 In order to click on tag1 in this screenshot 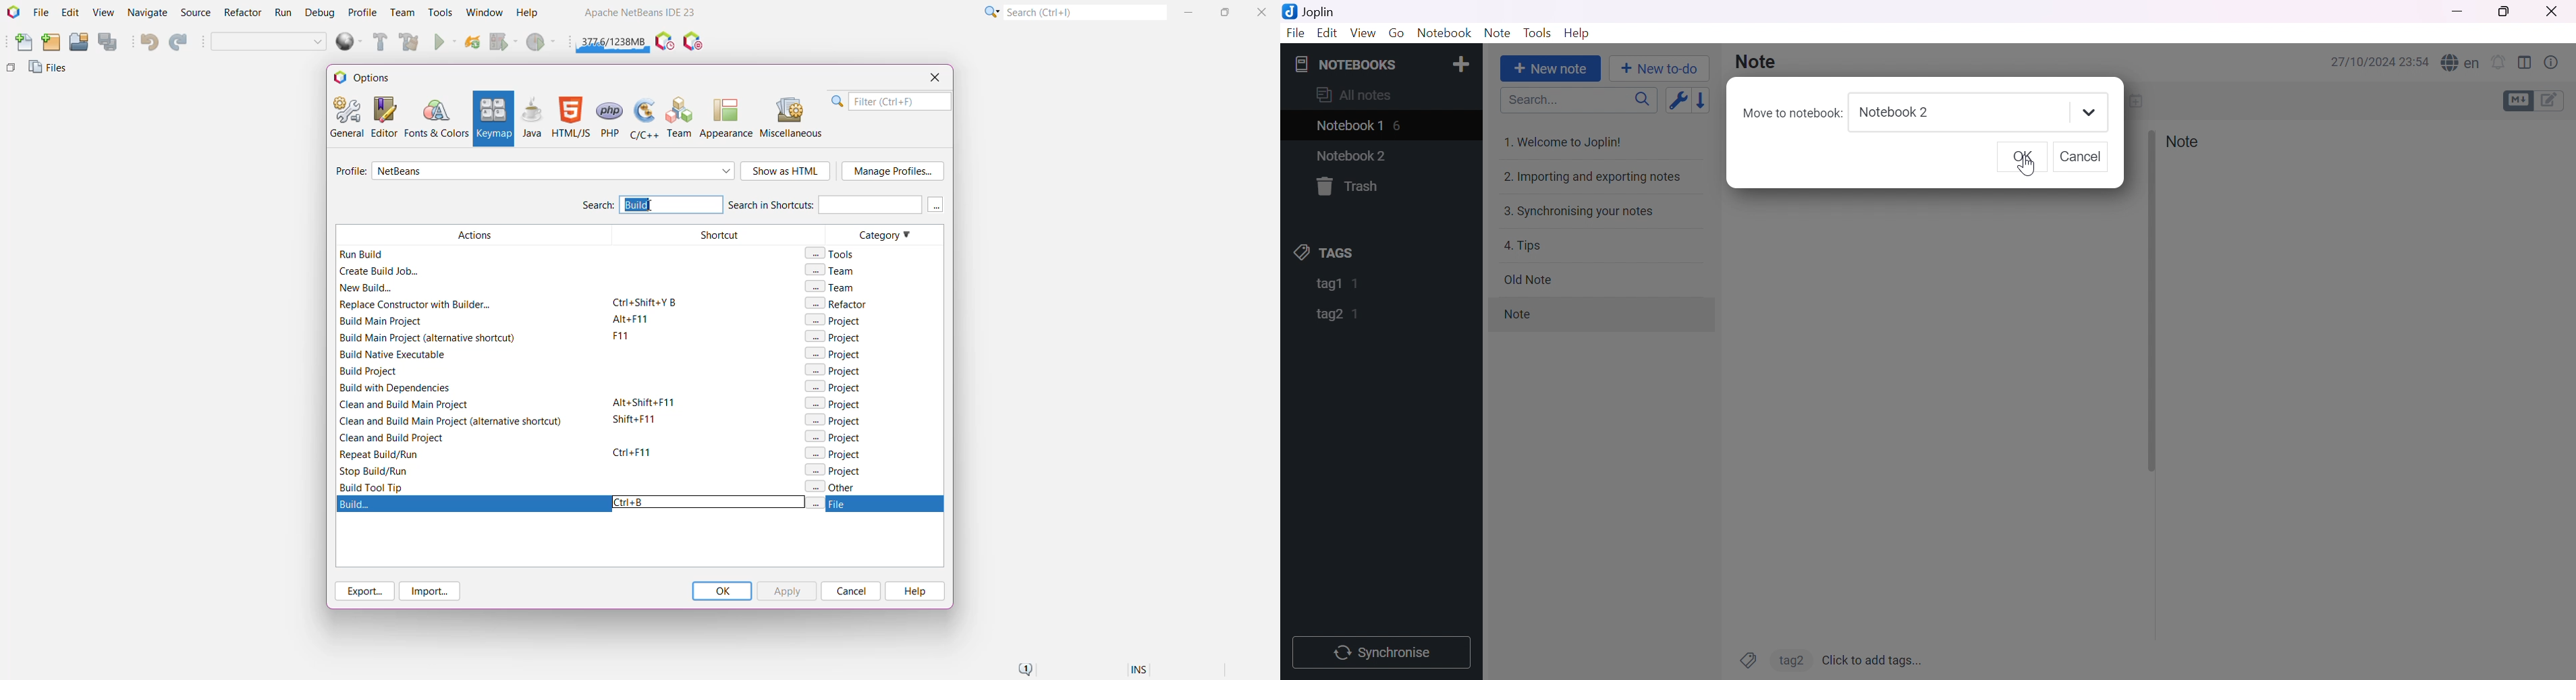, I will do `click(1327, 285)`.